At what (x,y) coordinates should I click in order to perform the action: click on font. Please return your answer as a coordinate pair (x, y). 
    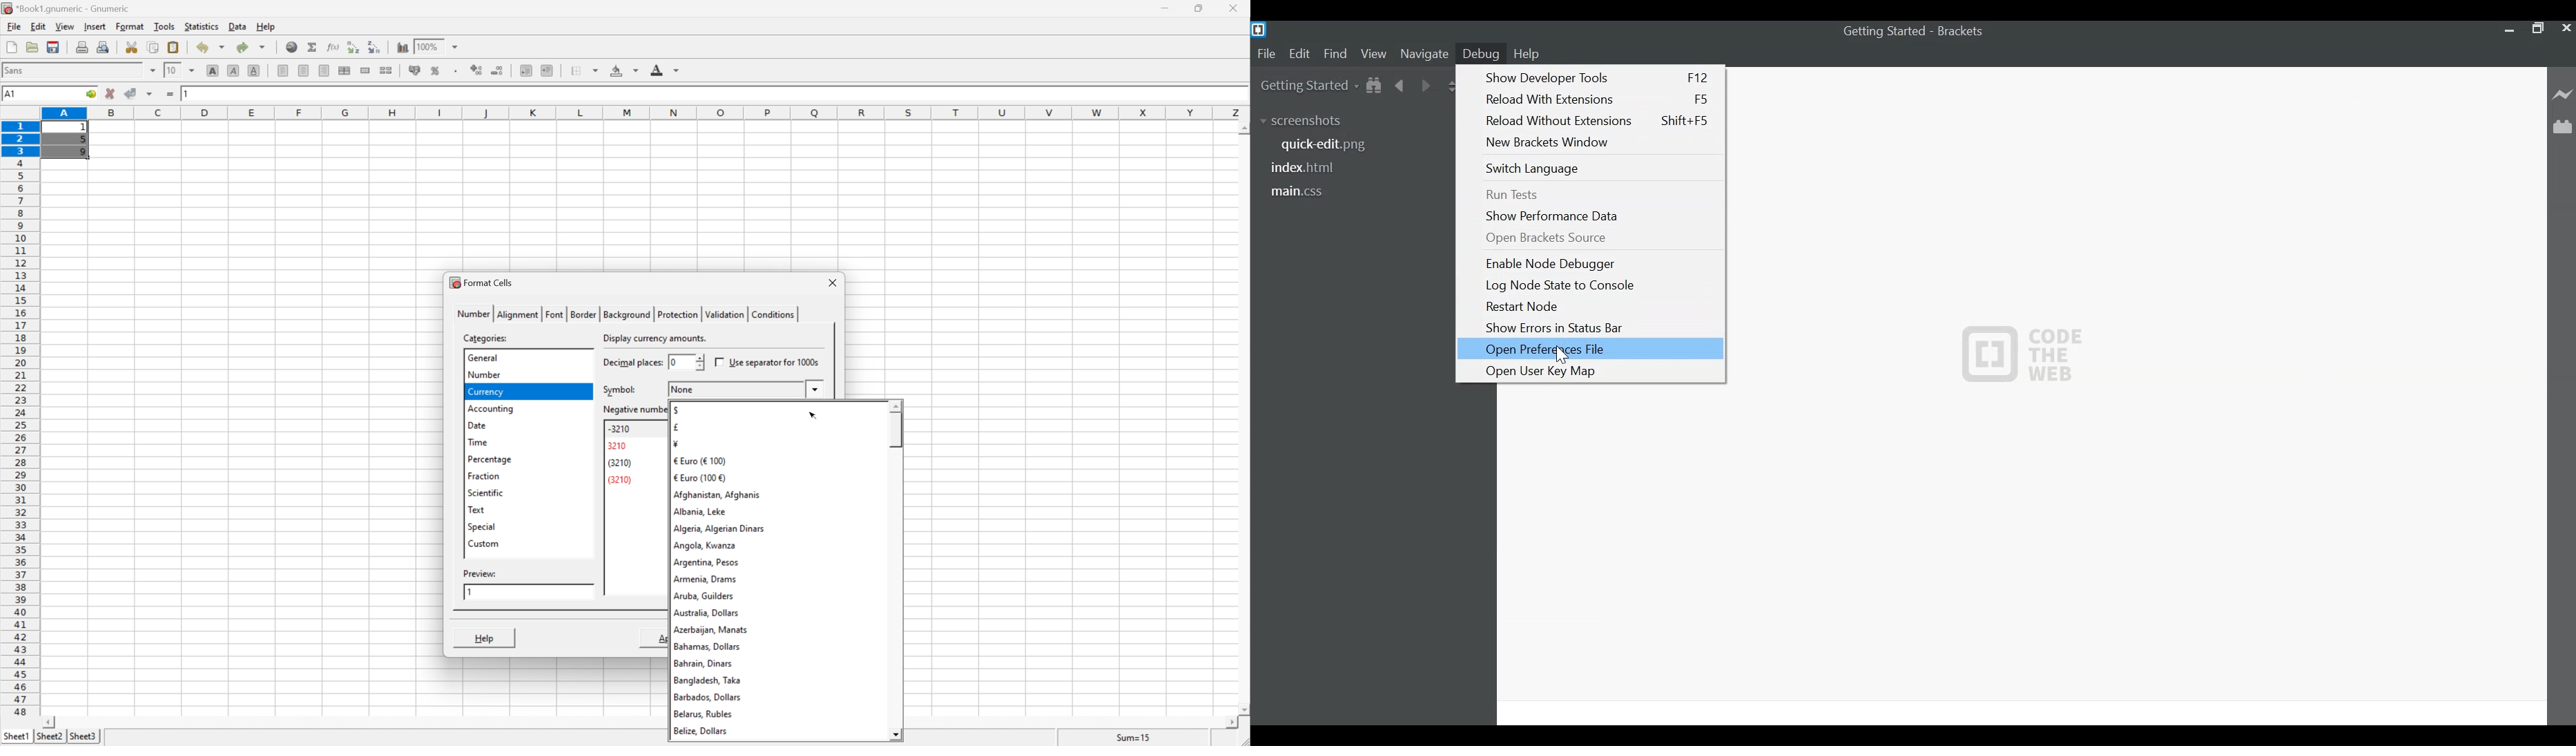
    Looking at the image, I should click on (20, 69).